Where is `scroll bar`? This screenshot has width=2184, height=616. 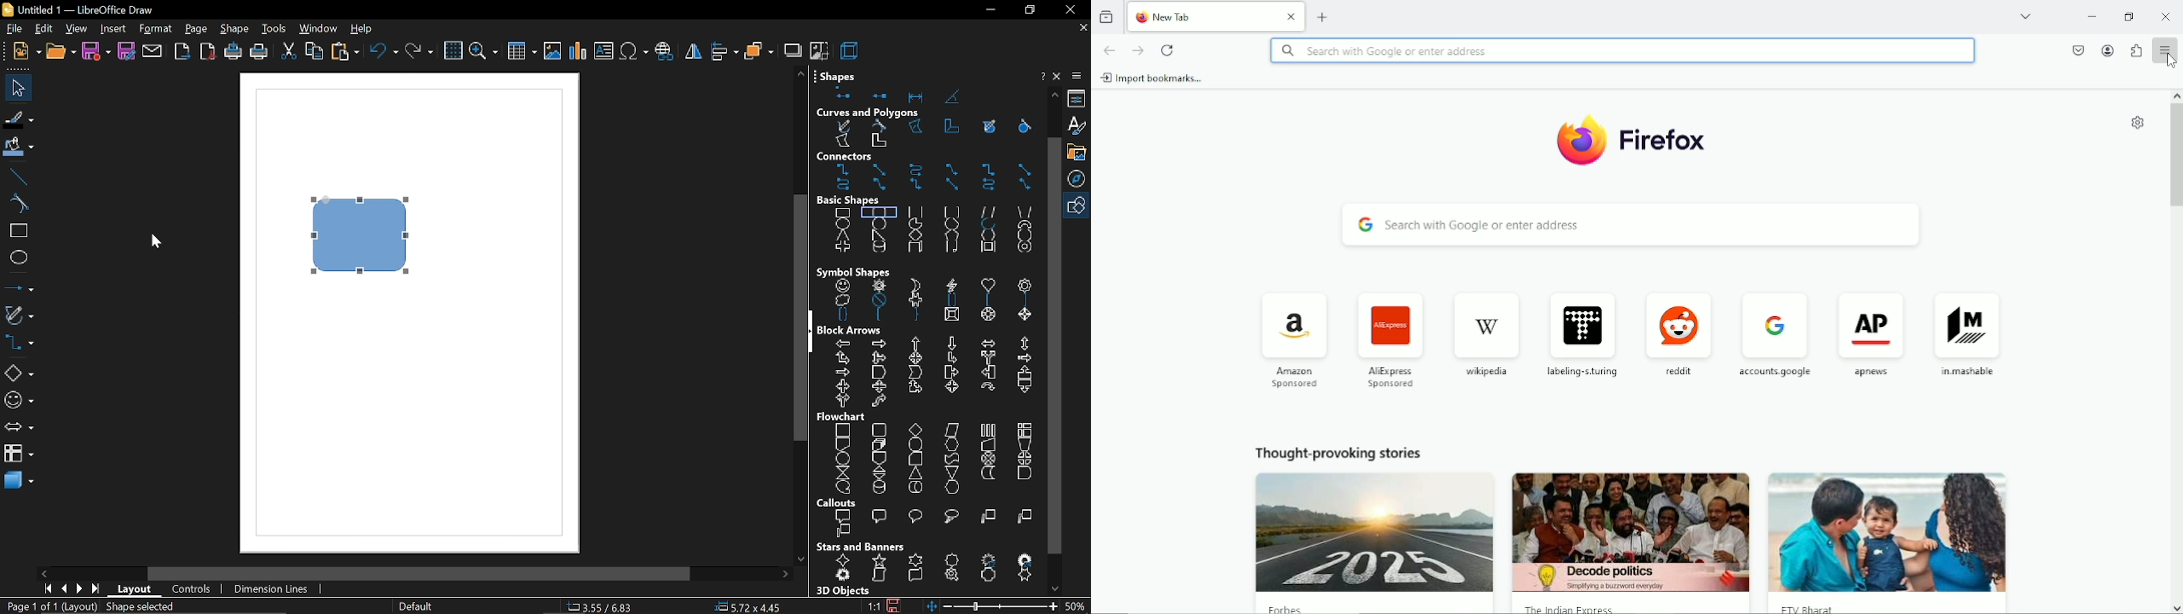 scroll bar is located at coordinates (421, 573).